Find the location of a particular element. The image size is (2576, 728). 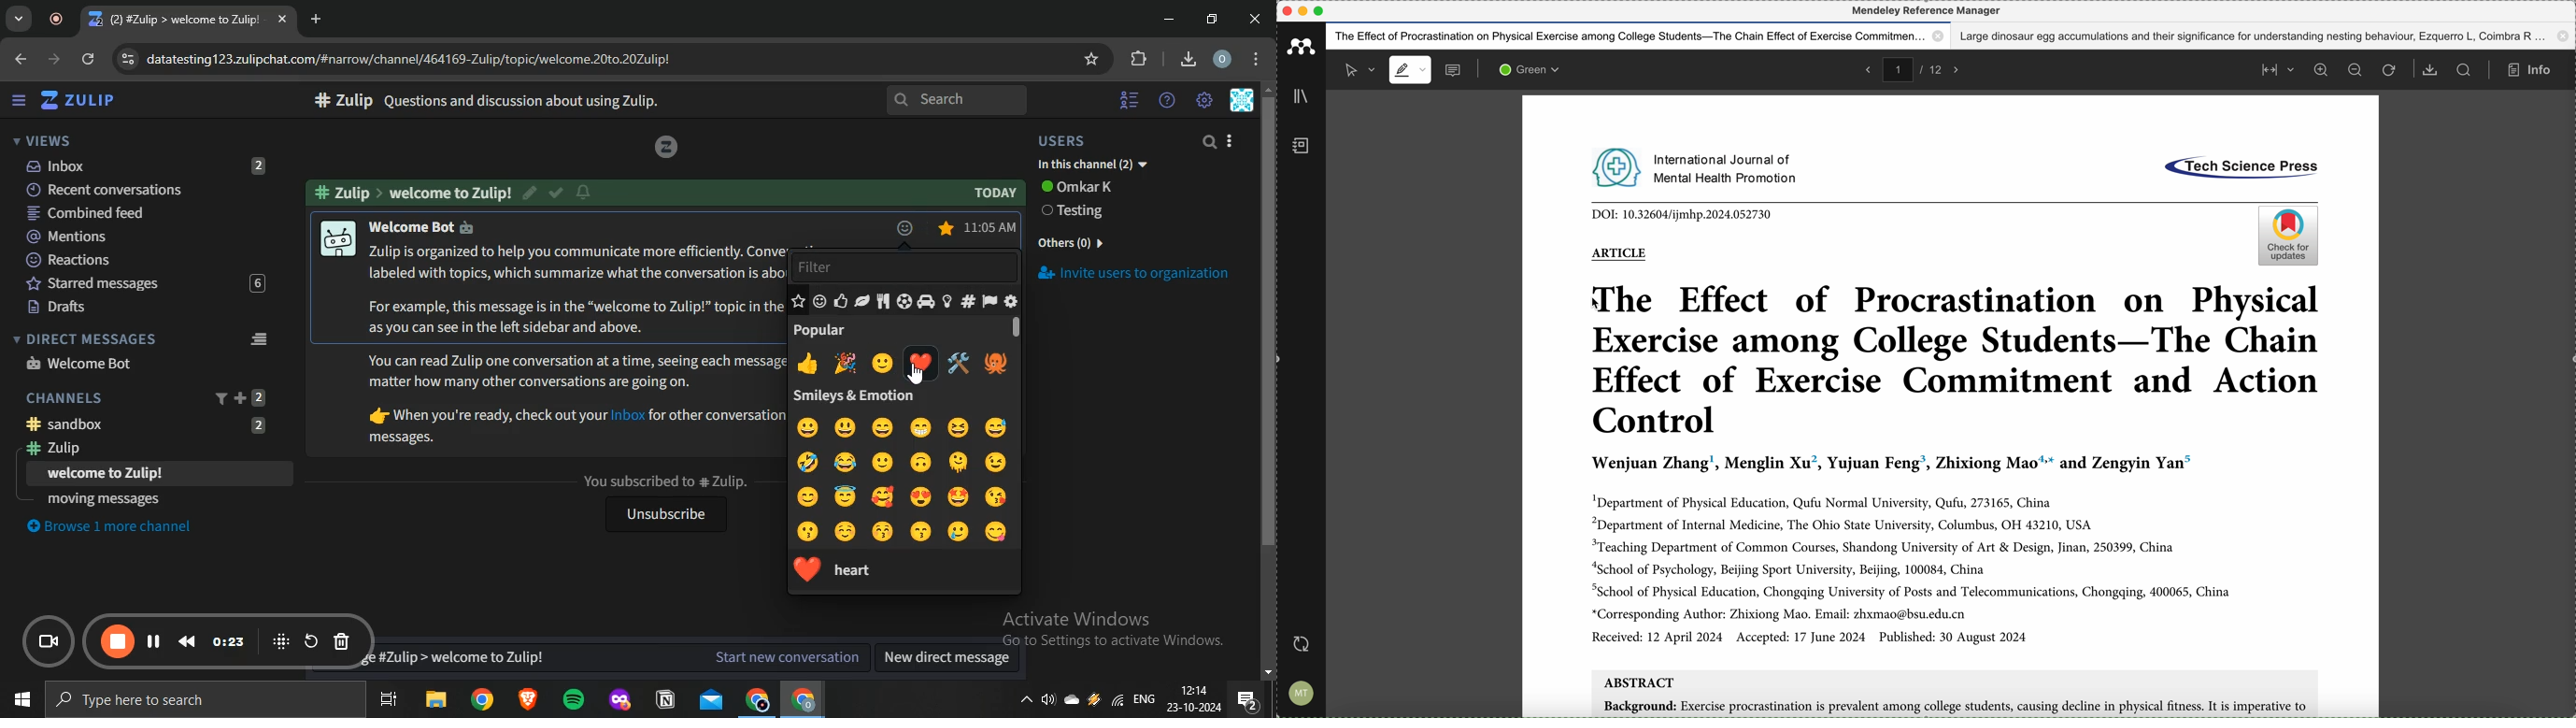

reload is located at coordinates (90, 61).